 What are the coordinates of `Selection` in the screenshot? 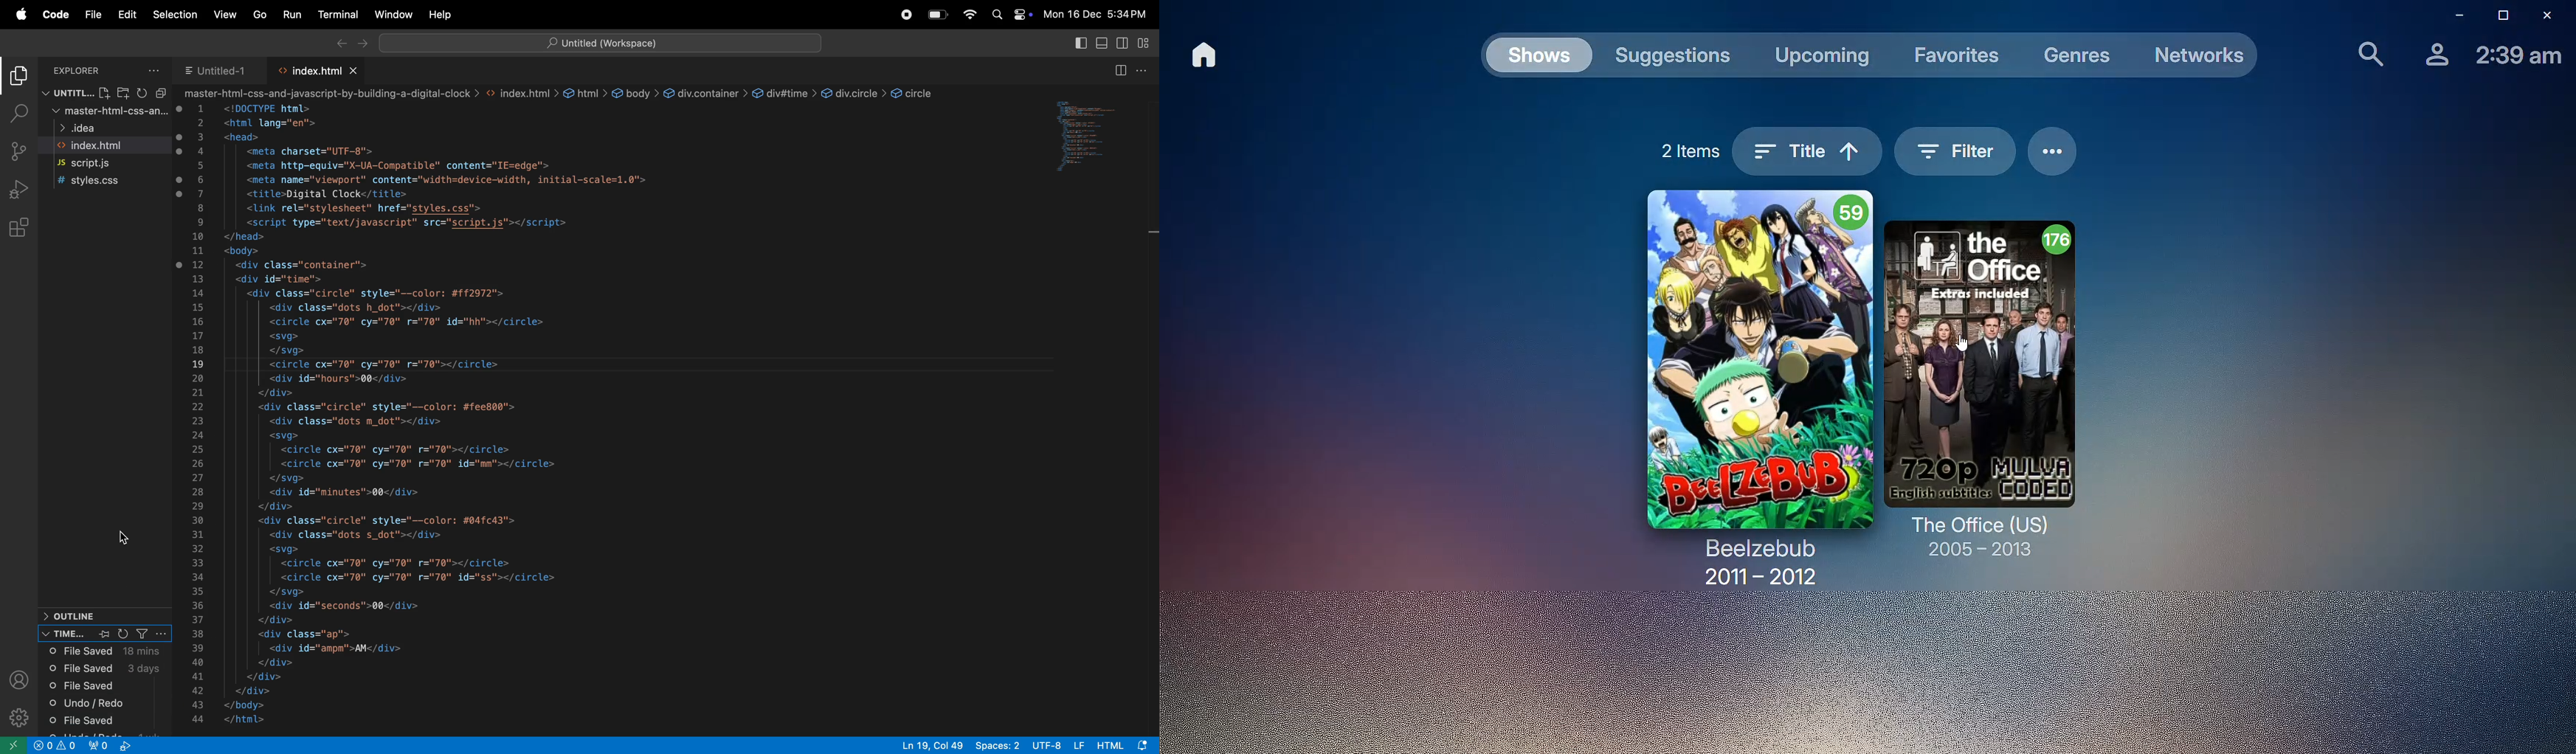 It's located at (174, 16).